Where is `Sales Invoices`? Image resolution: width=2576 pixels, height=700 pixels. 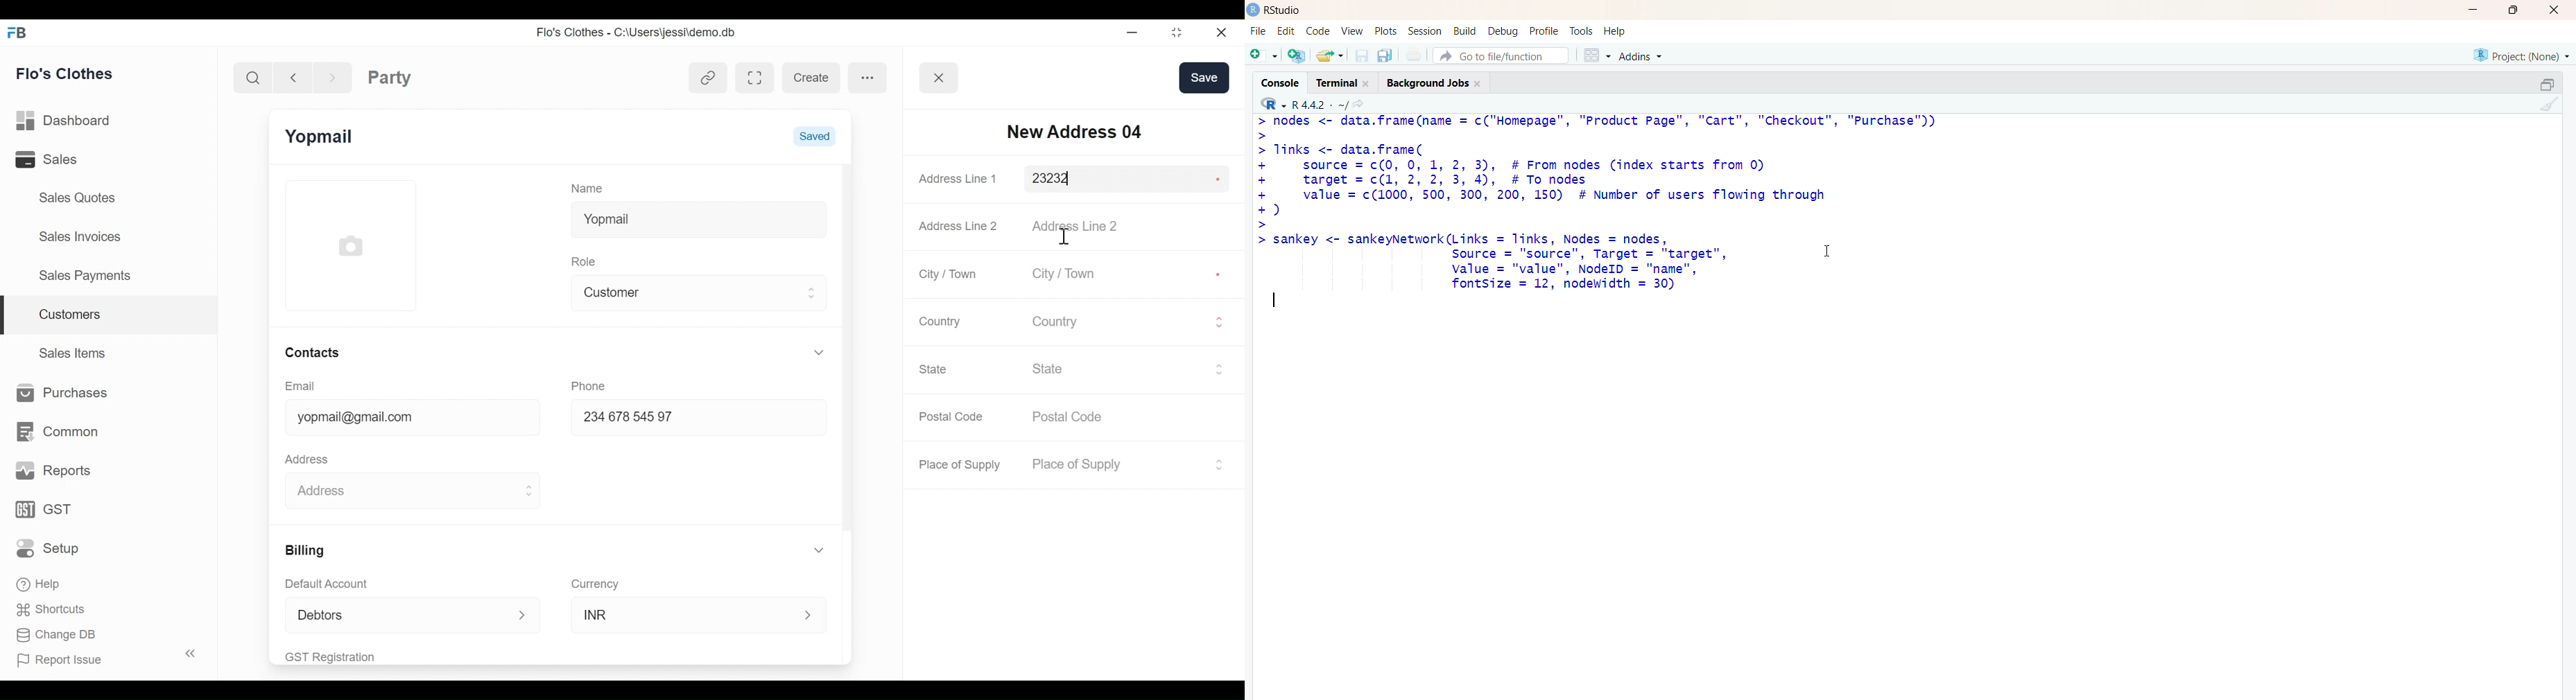
Sales Invoices is located at coordinates (82, 235).